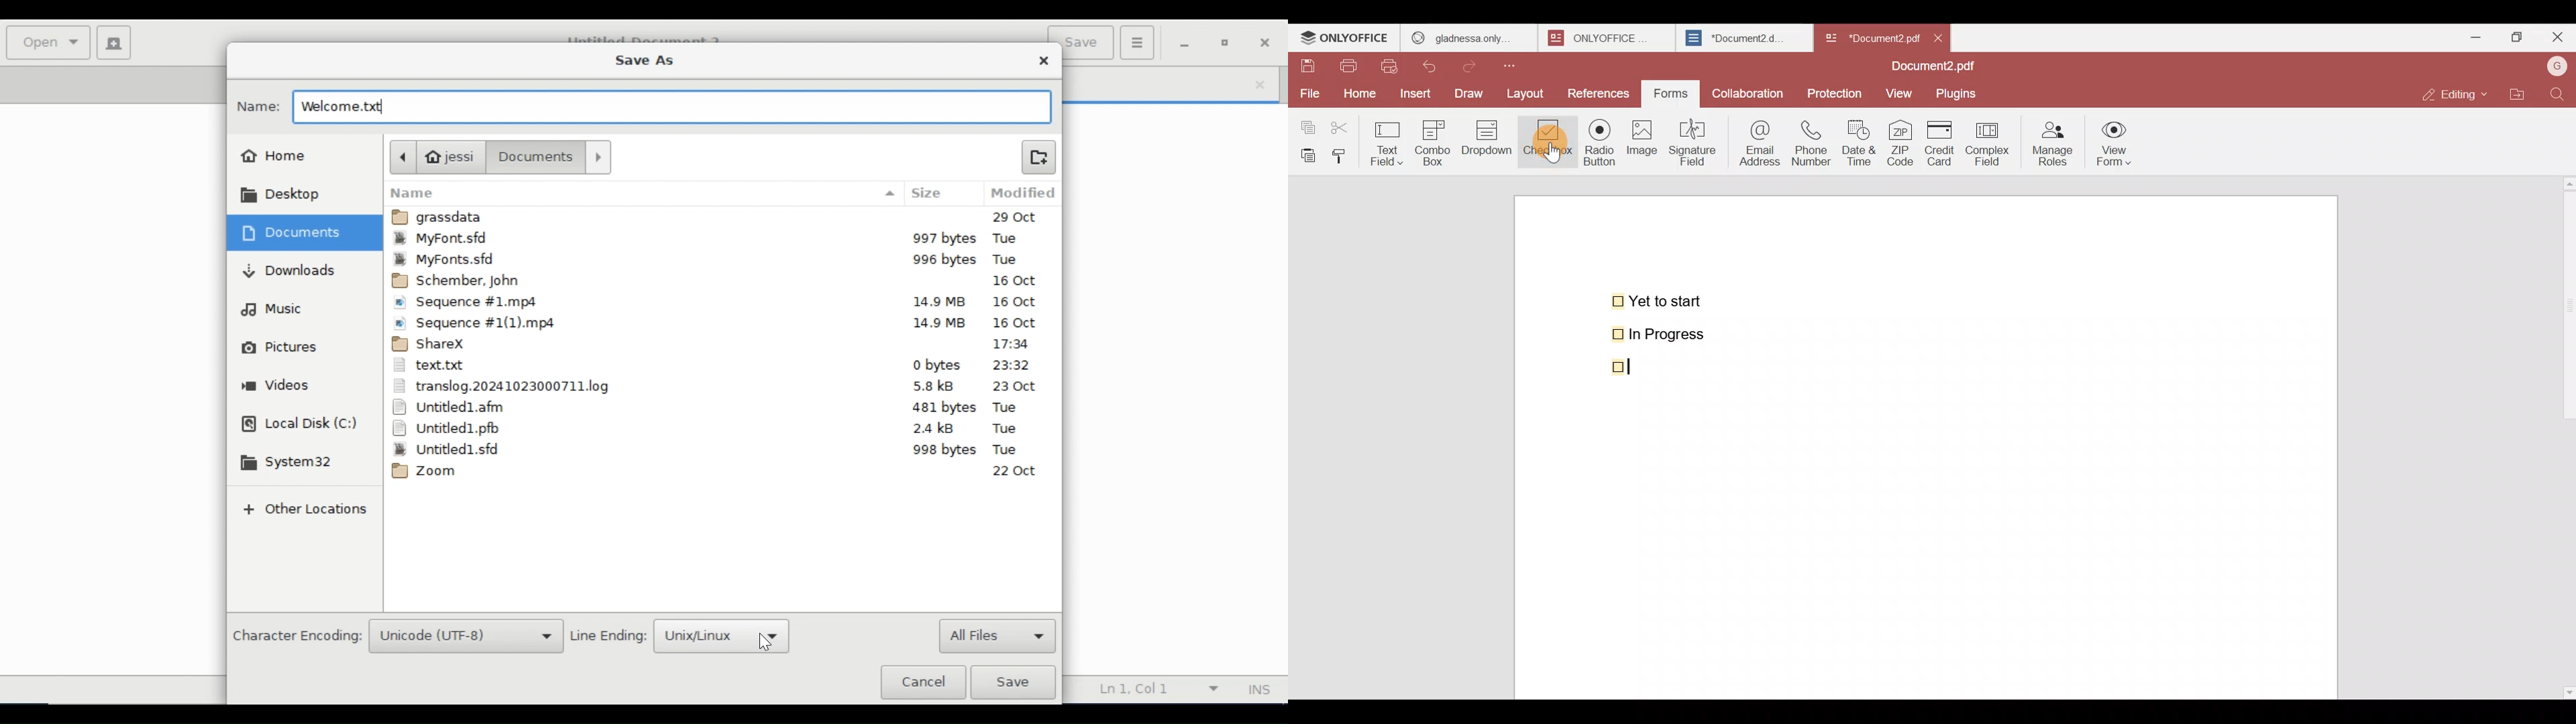 This screenshot has width=2576, height=728. What do you see at coordinates (258, 107) in the screenshot?
I see `Name` at bounding box center [258, 107].